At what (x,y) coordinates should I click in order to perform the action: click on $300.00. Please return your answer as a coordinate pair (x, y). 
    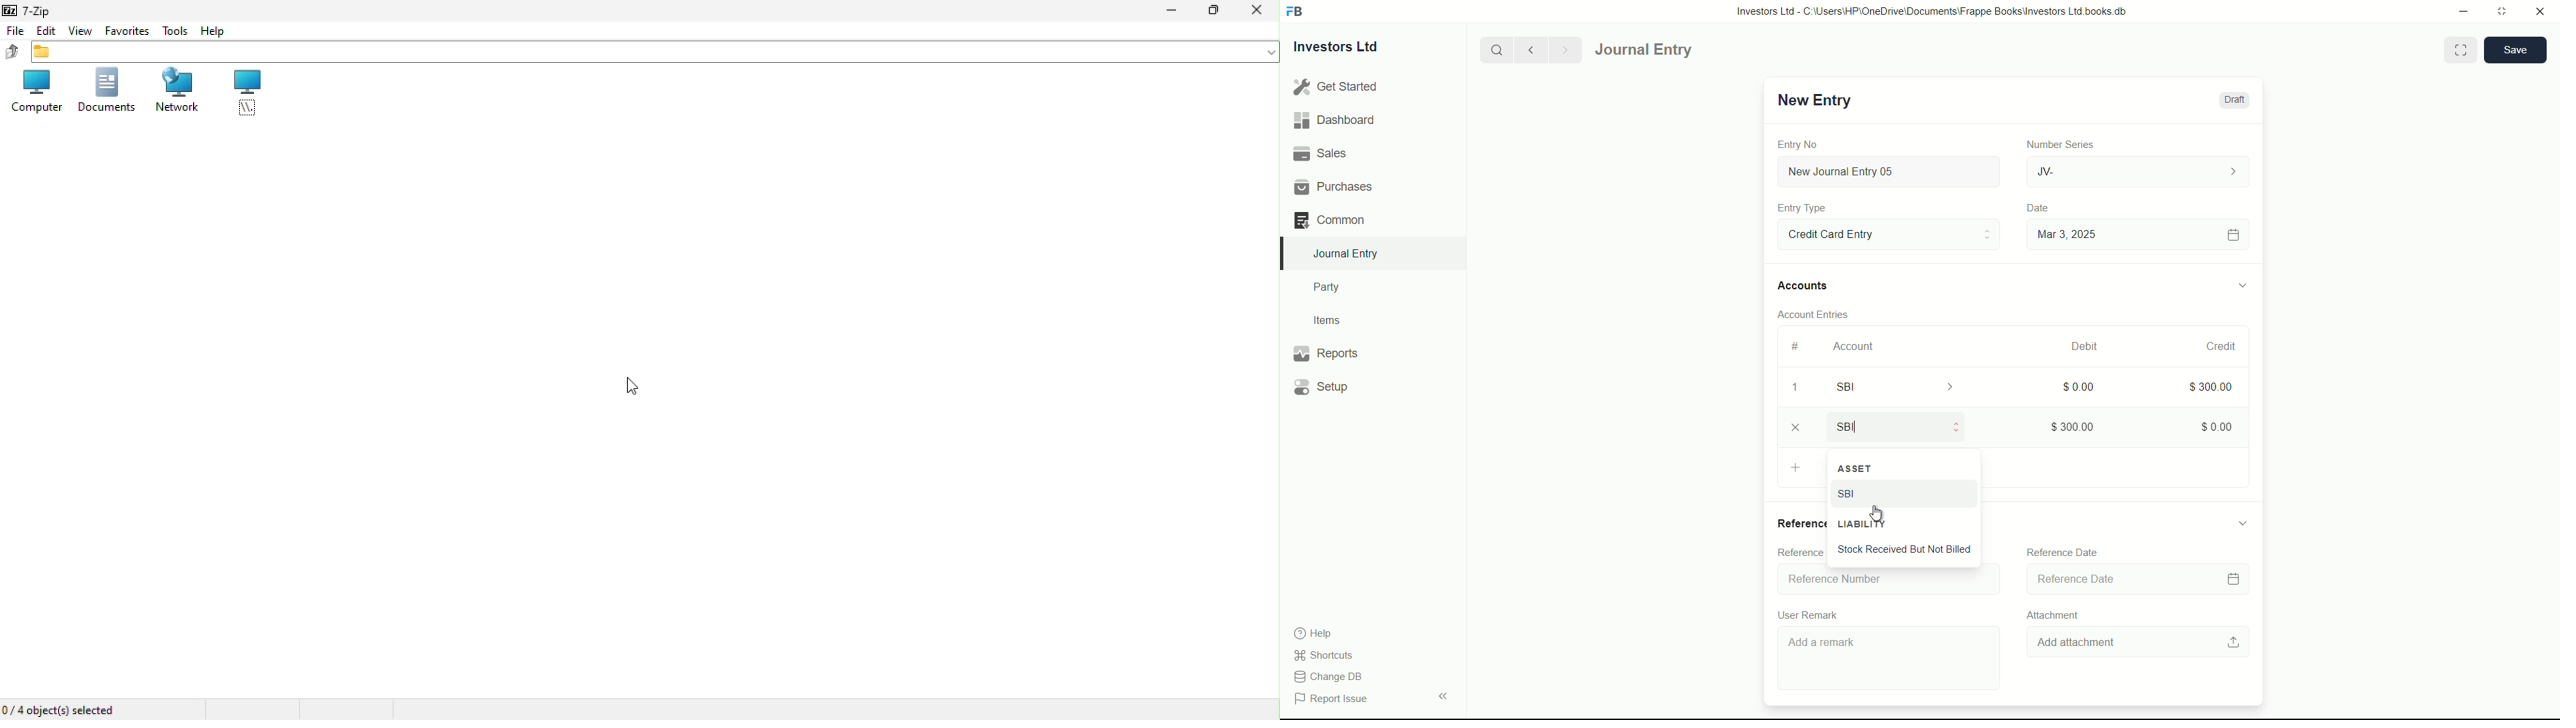
    Looking at the image, I should click on (2070, 426).